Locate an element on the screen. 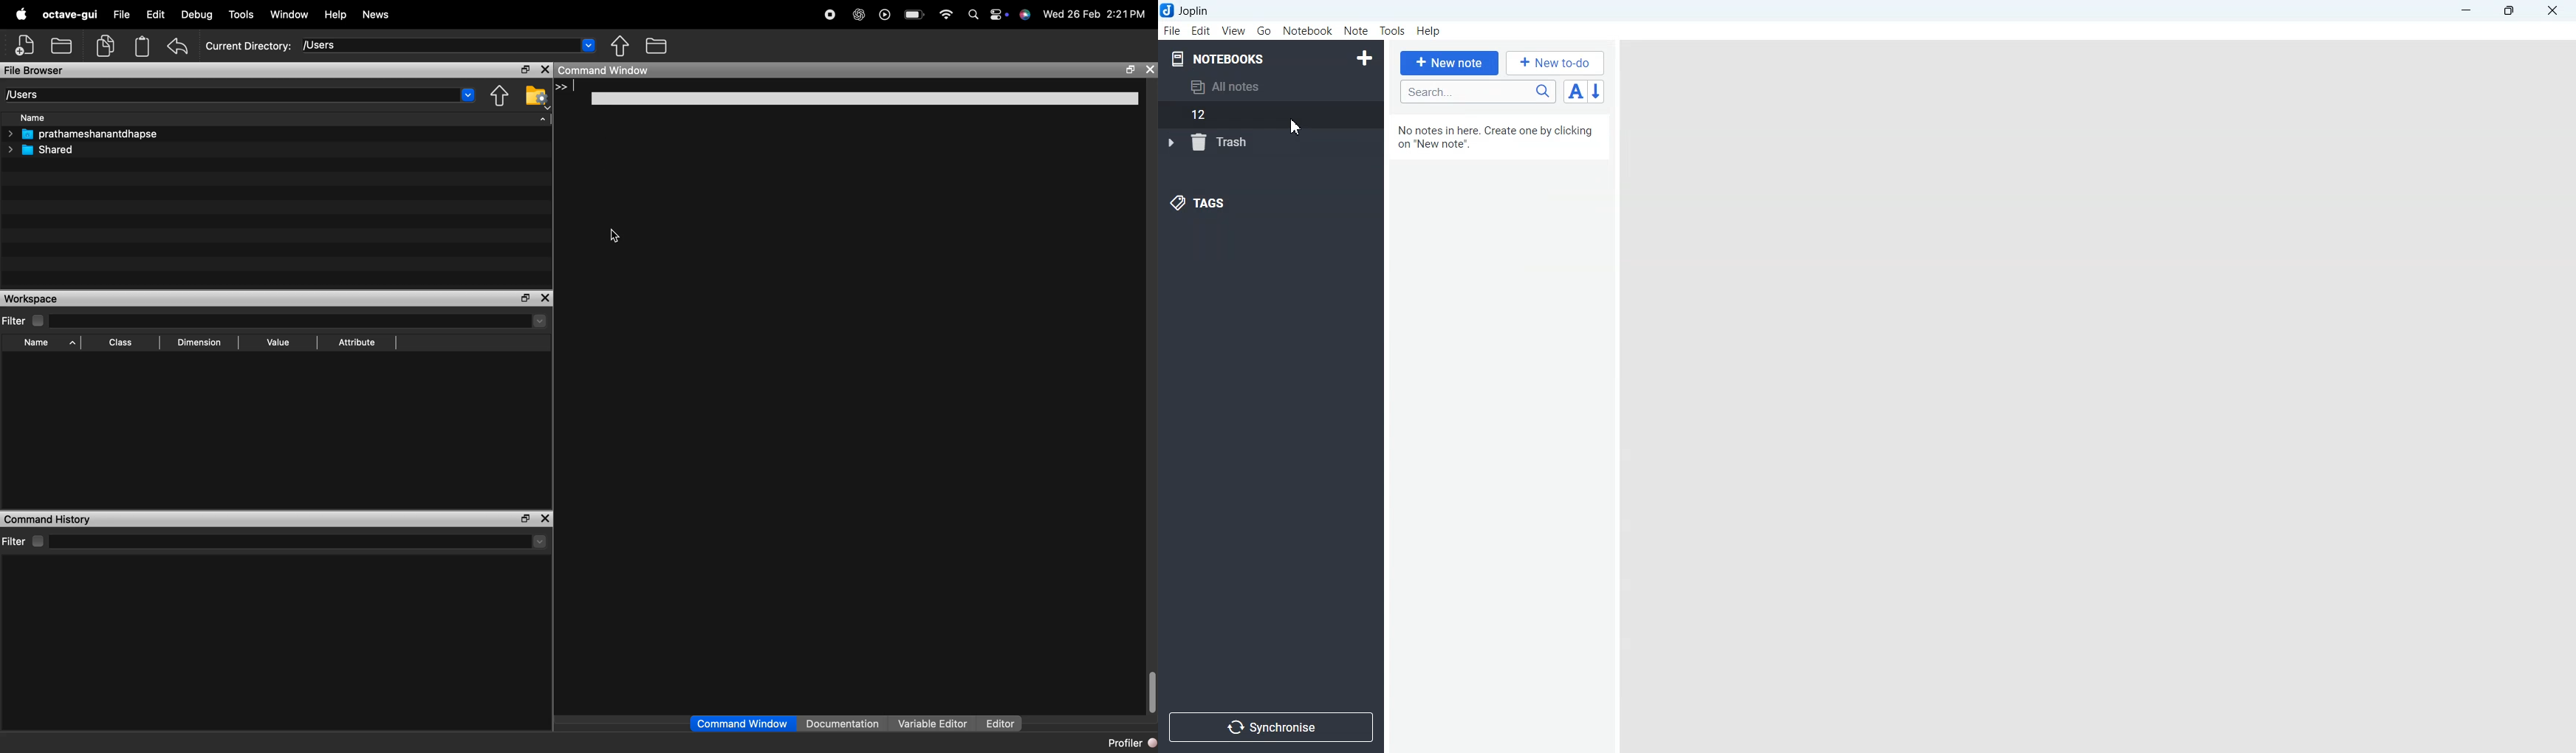  Reverse sort order is located at coordinates (1598, 92).